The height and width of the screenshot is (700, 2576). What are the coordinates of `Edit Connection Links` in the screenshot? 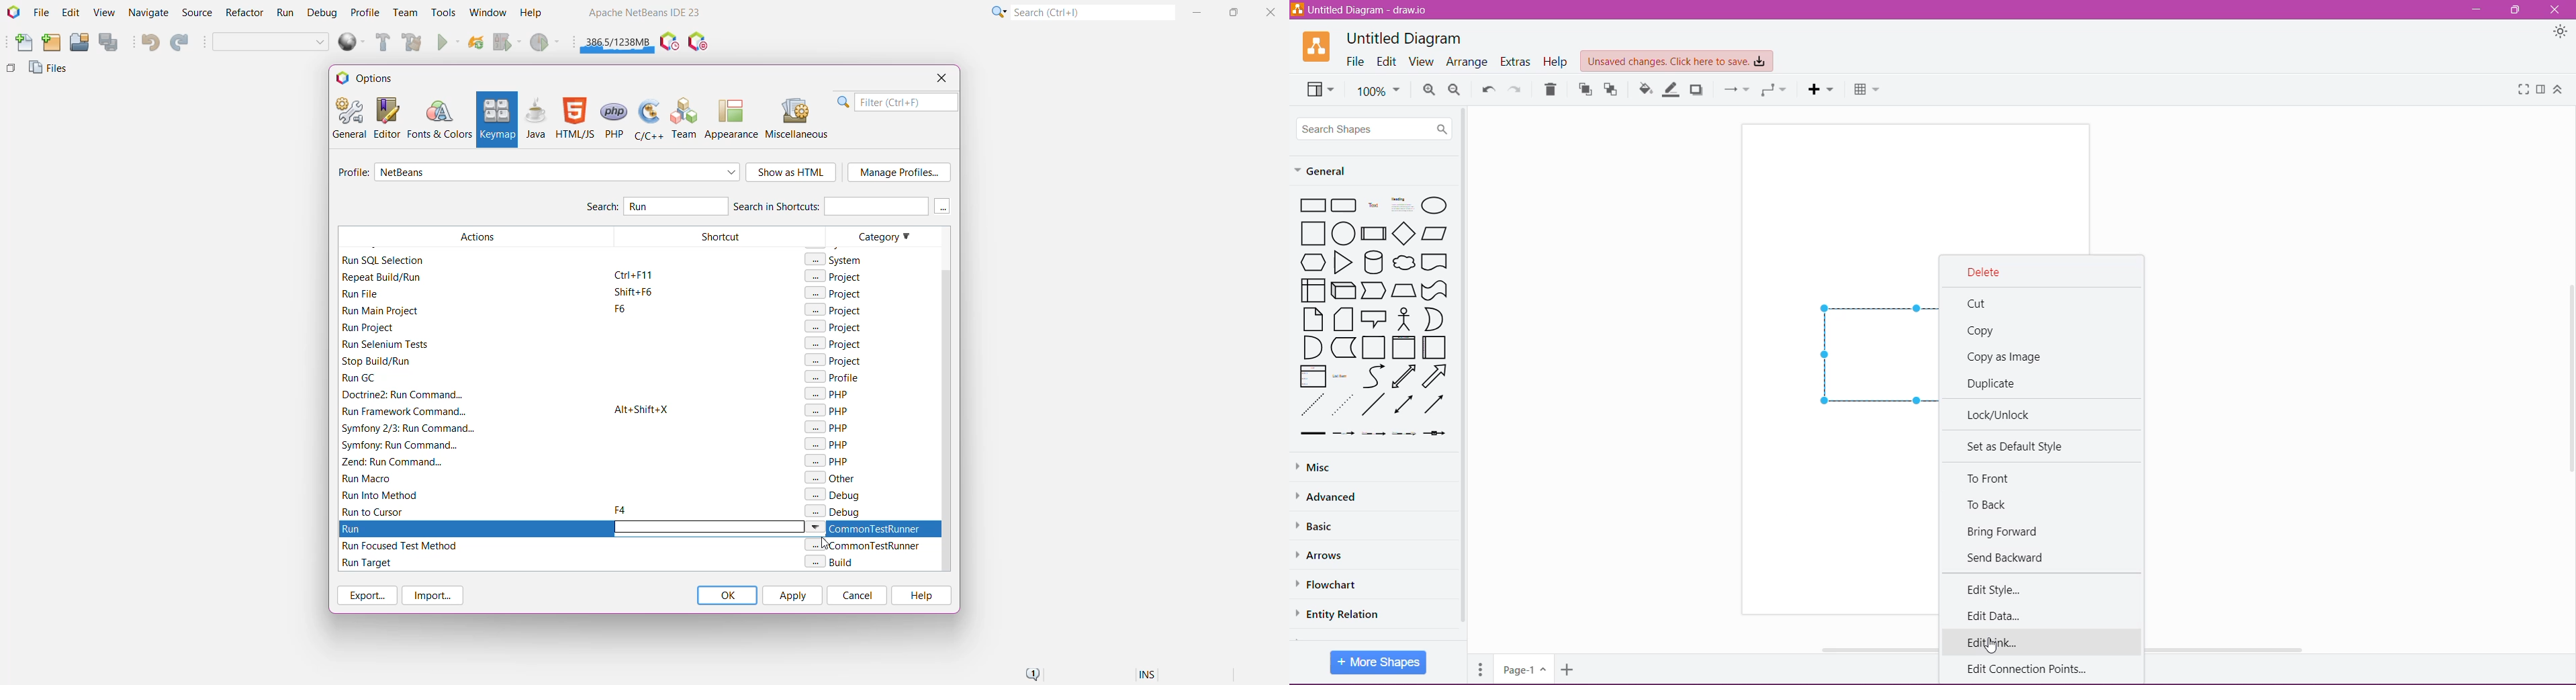 It's located at (2035, 668).